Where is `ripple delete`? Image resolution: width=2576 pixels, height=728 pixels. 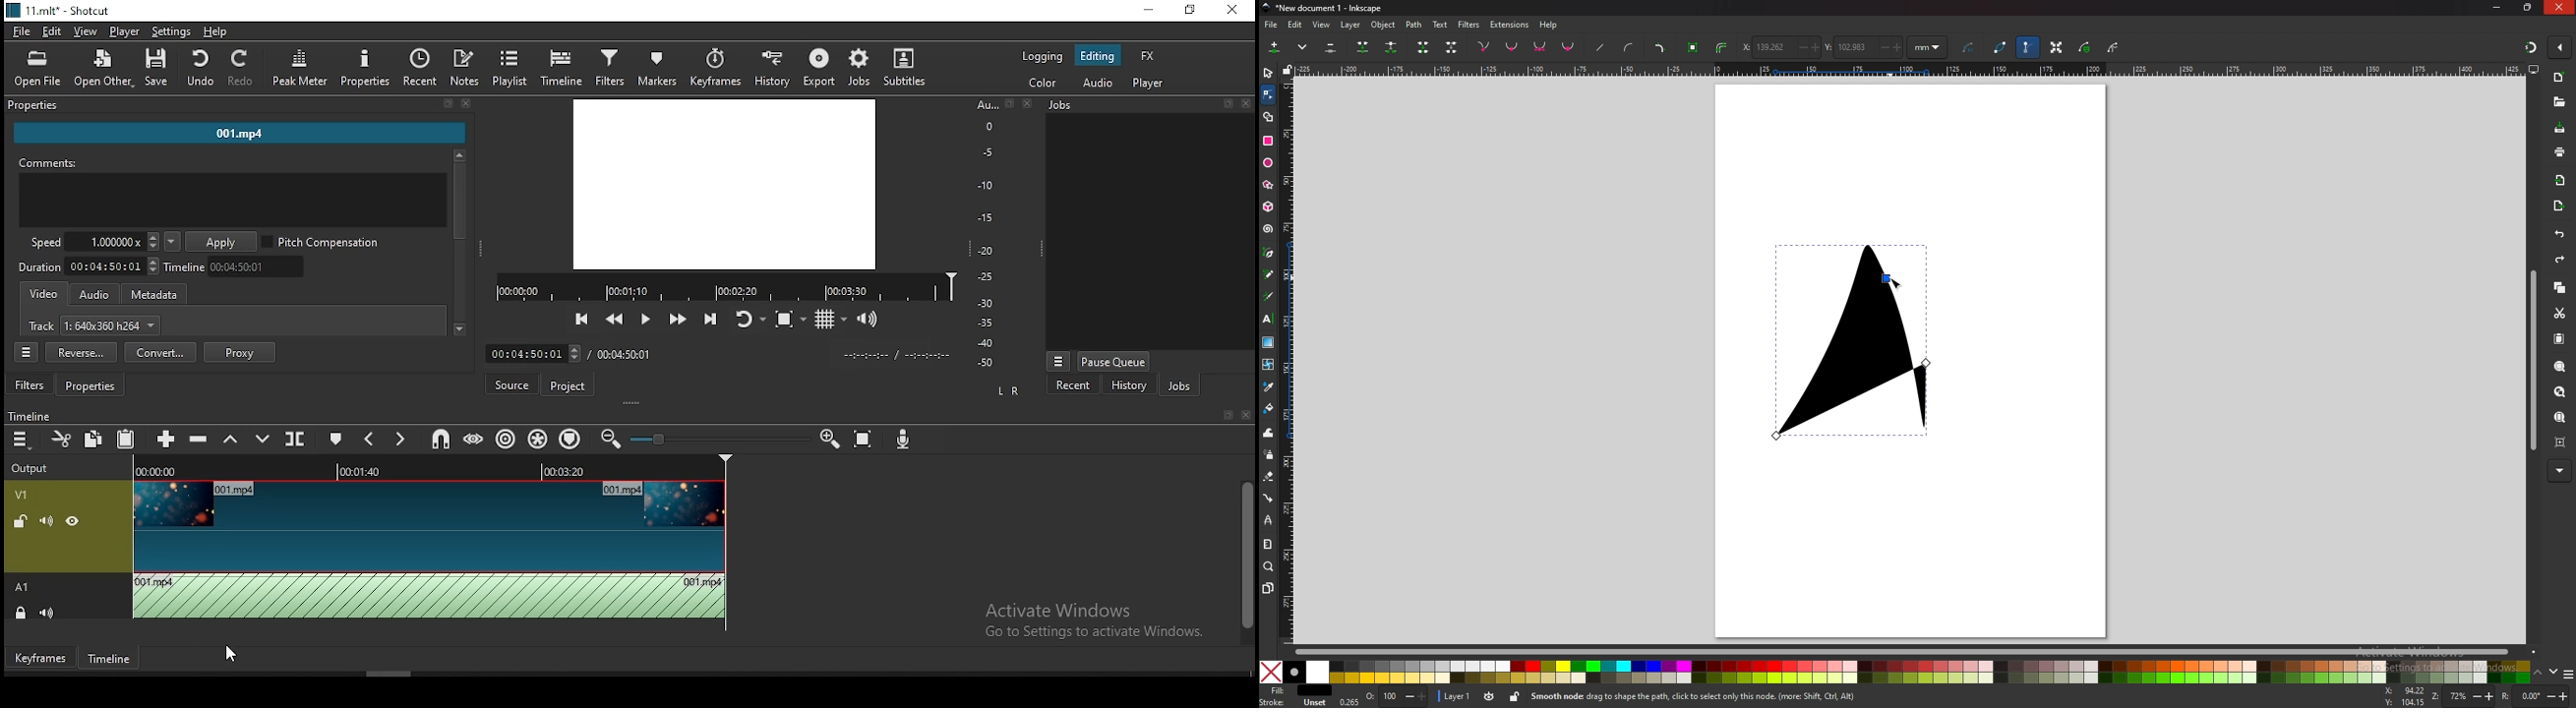 ripple delete is located at coordinates (201, 439).